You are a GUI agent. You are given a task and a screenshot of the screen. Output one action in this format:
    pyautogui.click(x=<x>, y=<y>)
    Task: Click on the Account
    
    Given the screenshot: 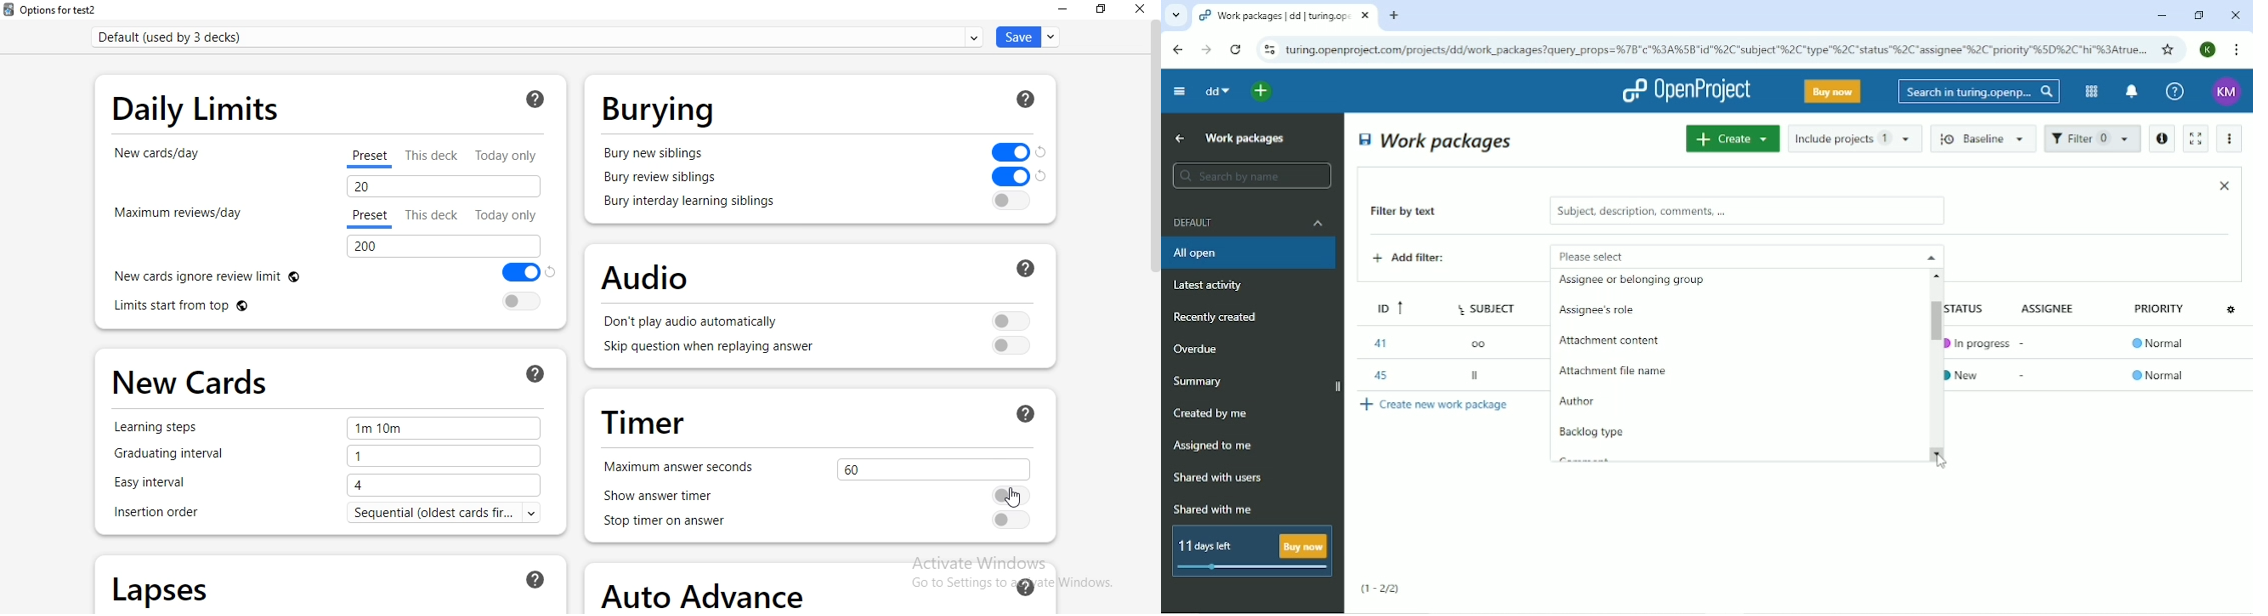 What is the action you would take?
    pyautogui.click(x=2227, y=92)
    